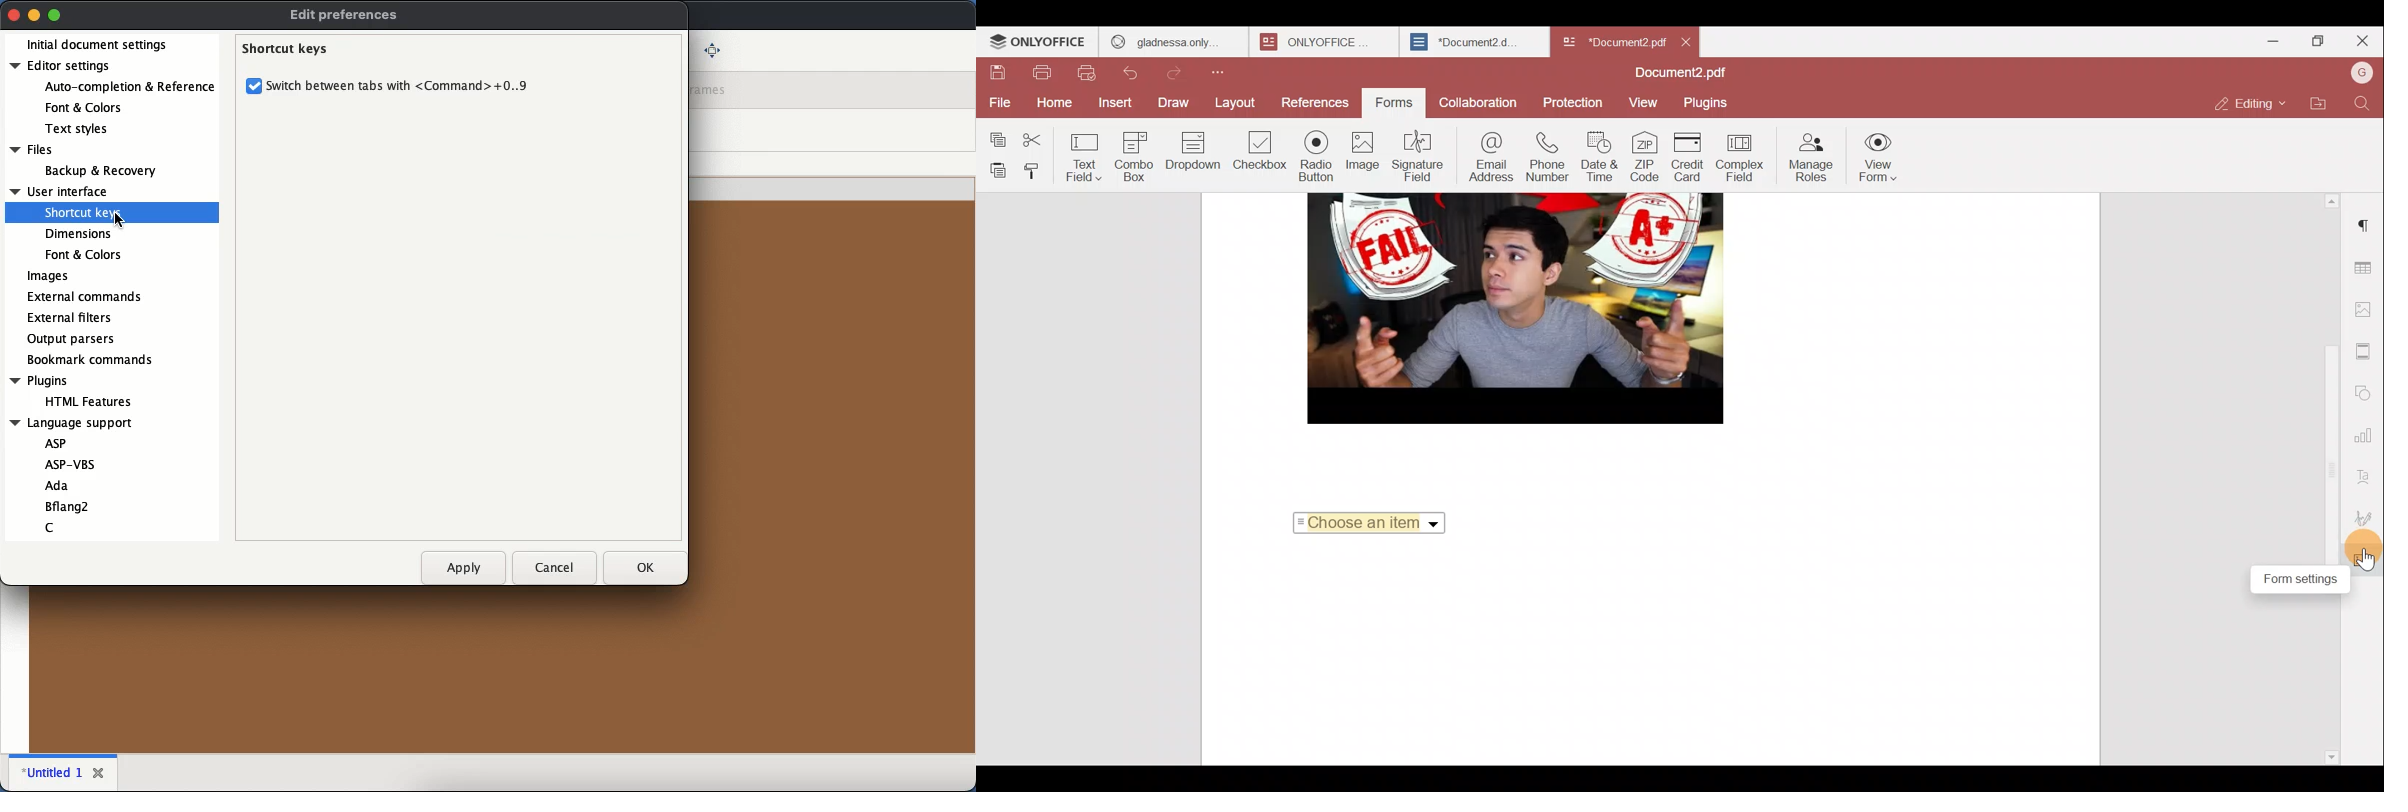  What do you see at coordinates (59, 485) in the screenshot?
I see `Ada` at bounding box center [59, 485].